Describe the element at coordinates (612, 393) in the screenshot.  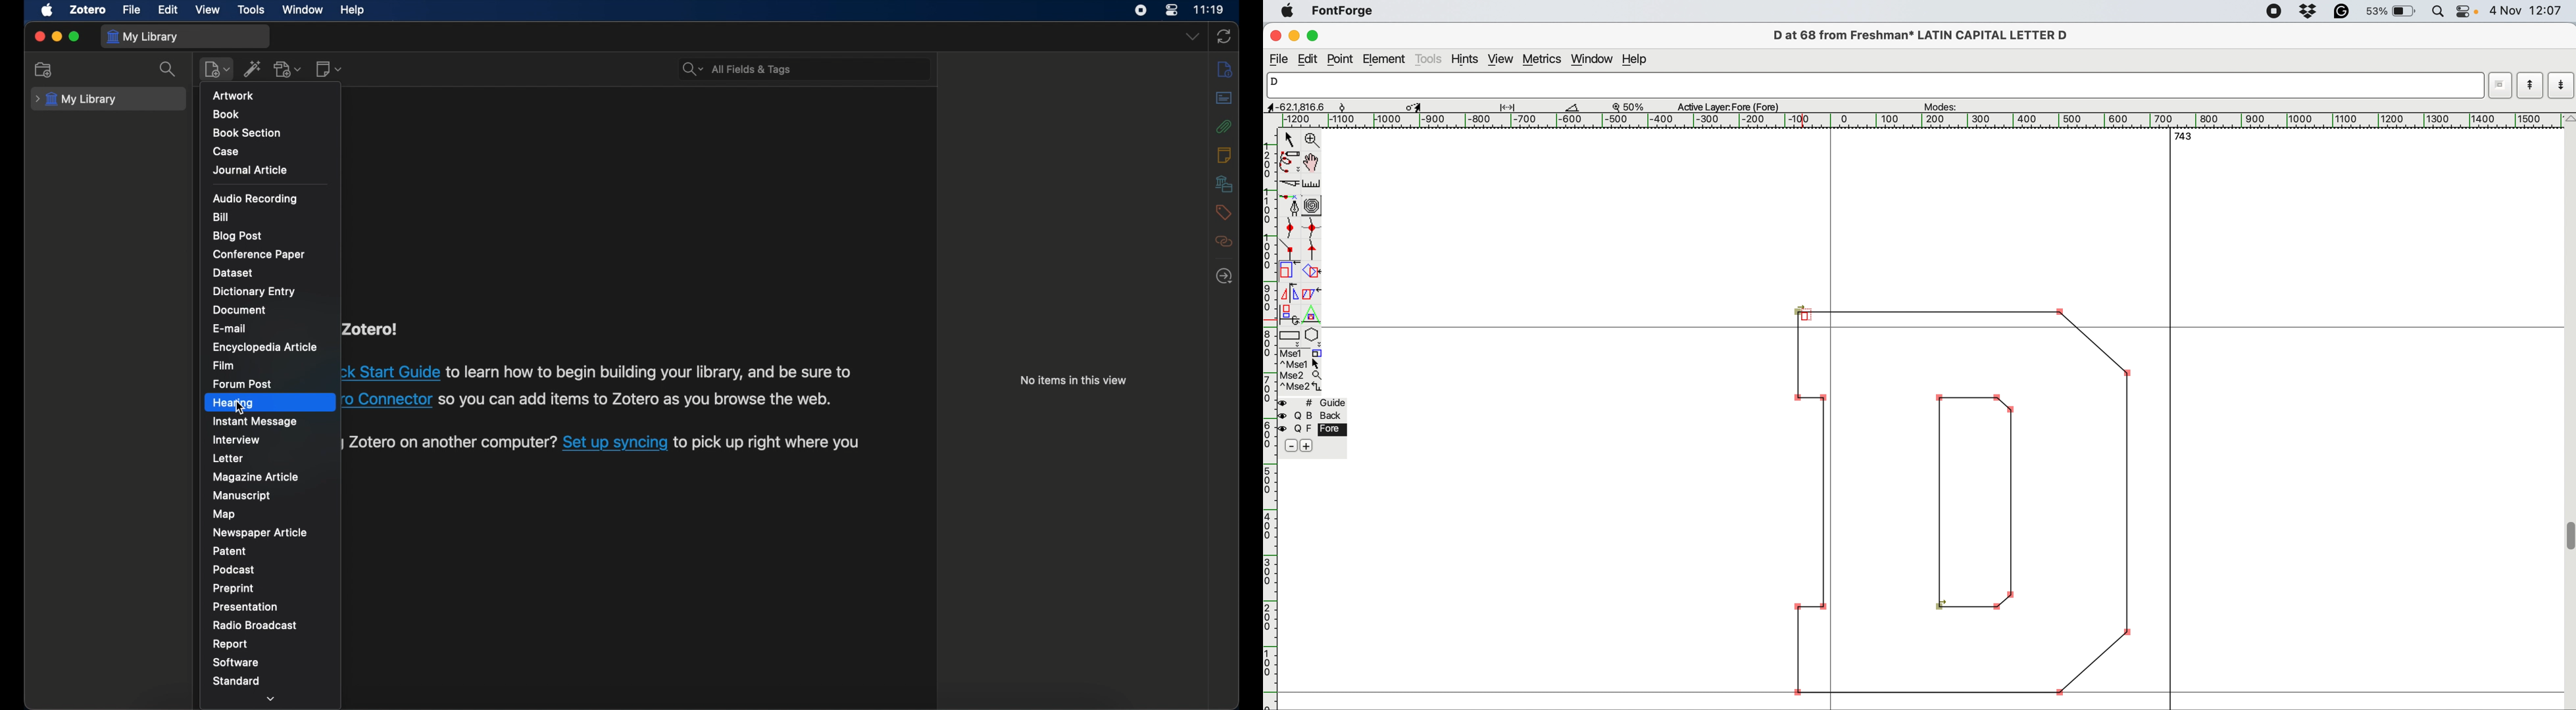
I see `Zotero!

ck Start Guide to learn how to begin building your library, and be sure to
] ‘0 Connector so you can add items to Zotero as you browse the web.

| Zotero on another computer? Set up syncing to pick up right where you` at that location.